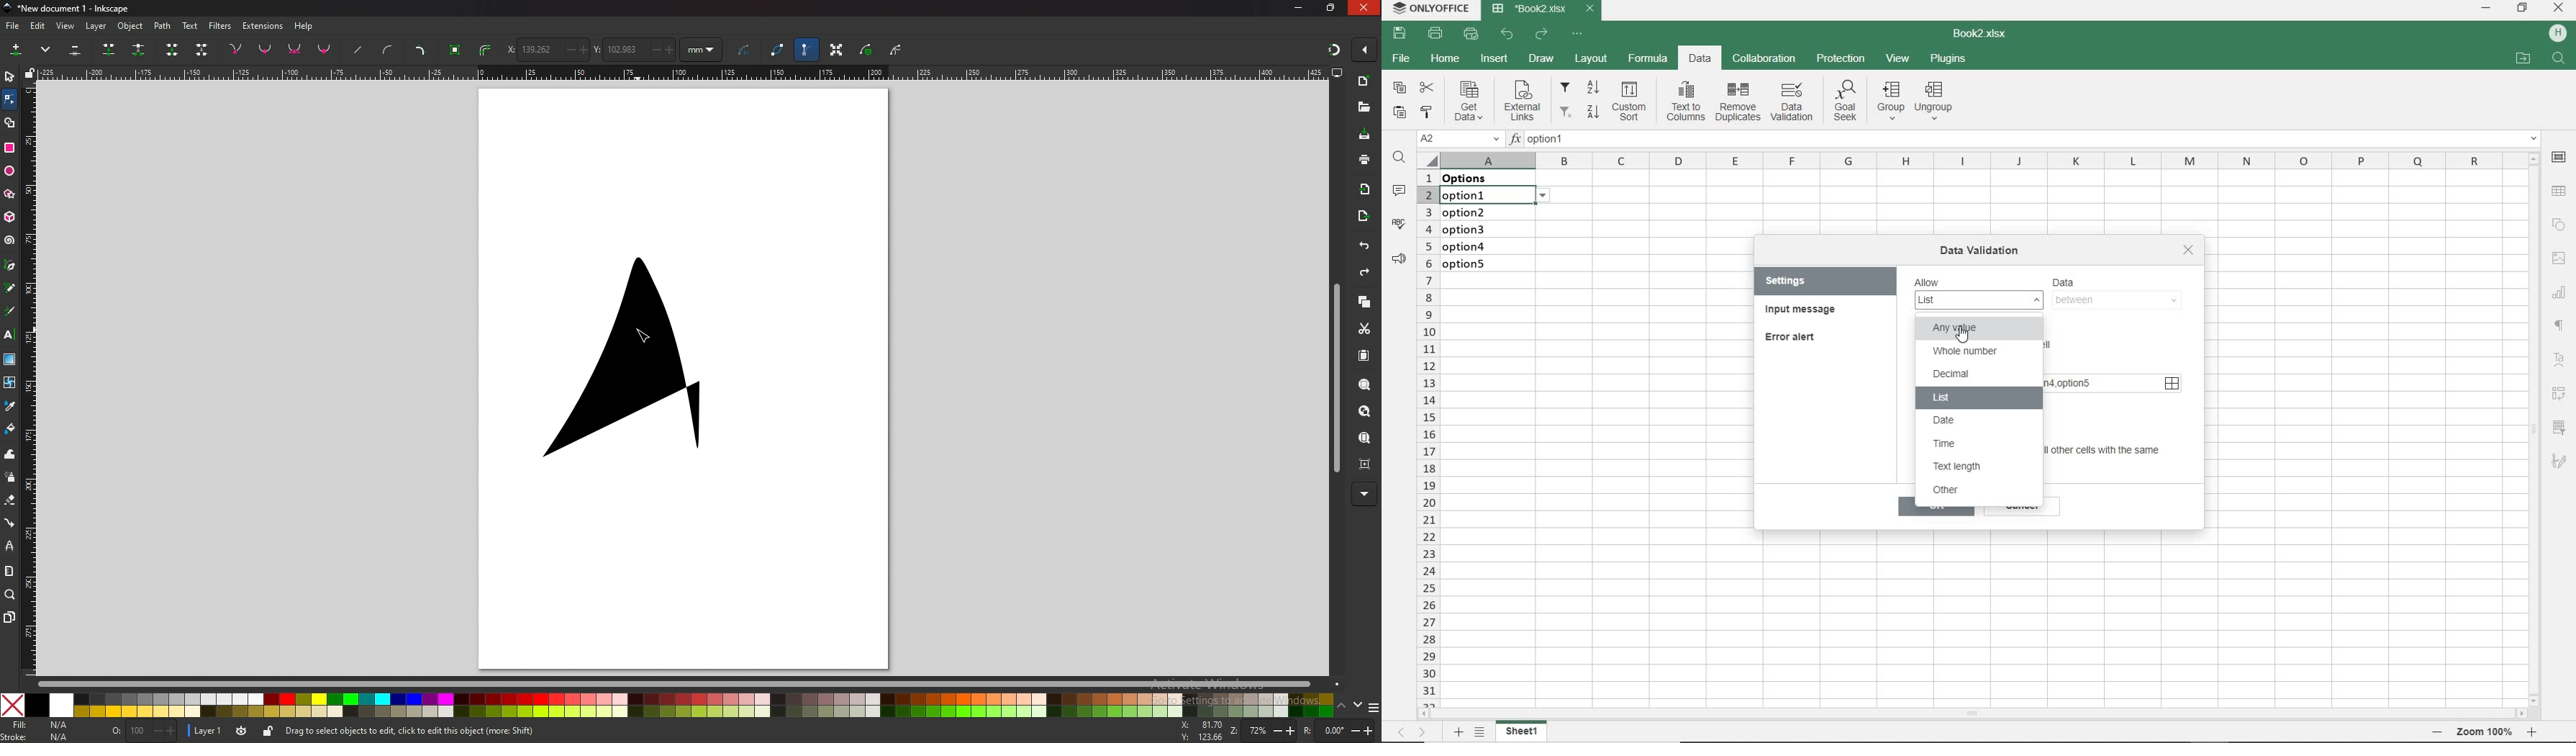 This screenshot has width=2576, height=756. What do you see at coordinates (39, 27) in the screenshot?
I see `edit` at bounding box center [39, 27].